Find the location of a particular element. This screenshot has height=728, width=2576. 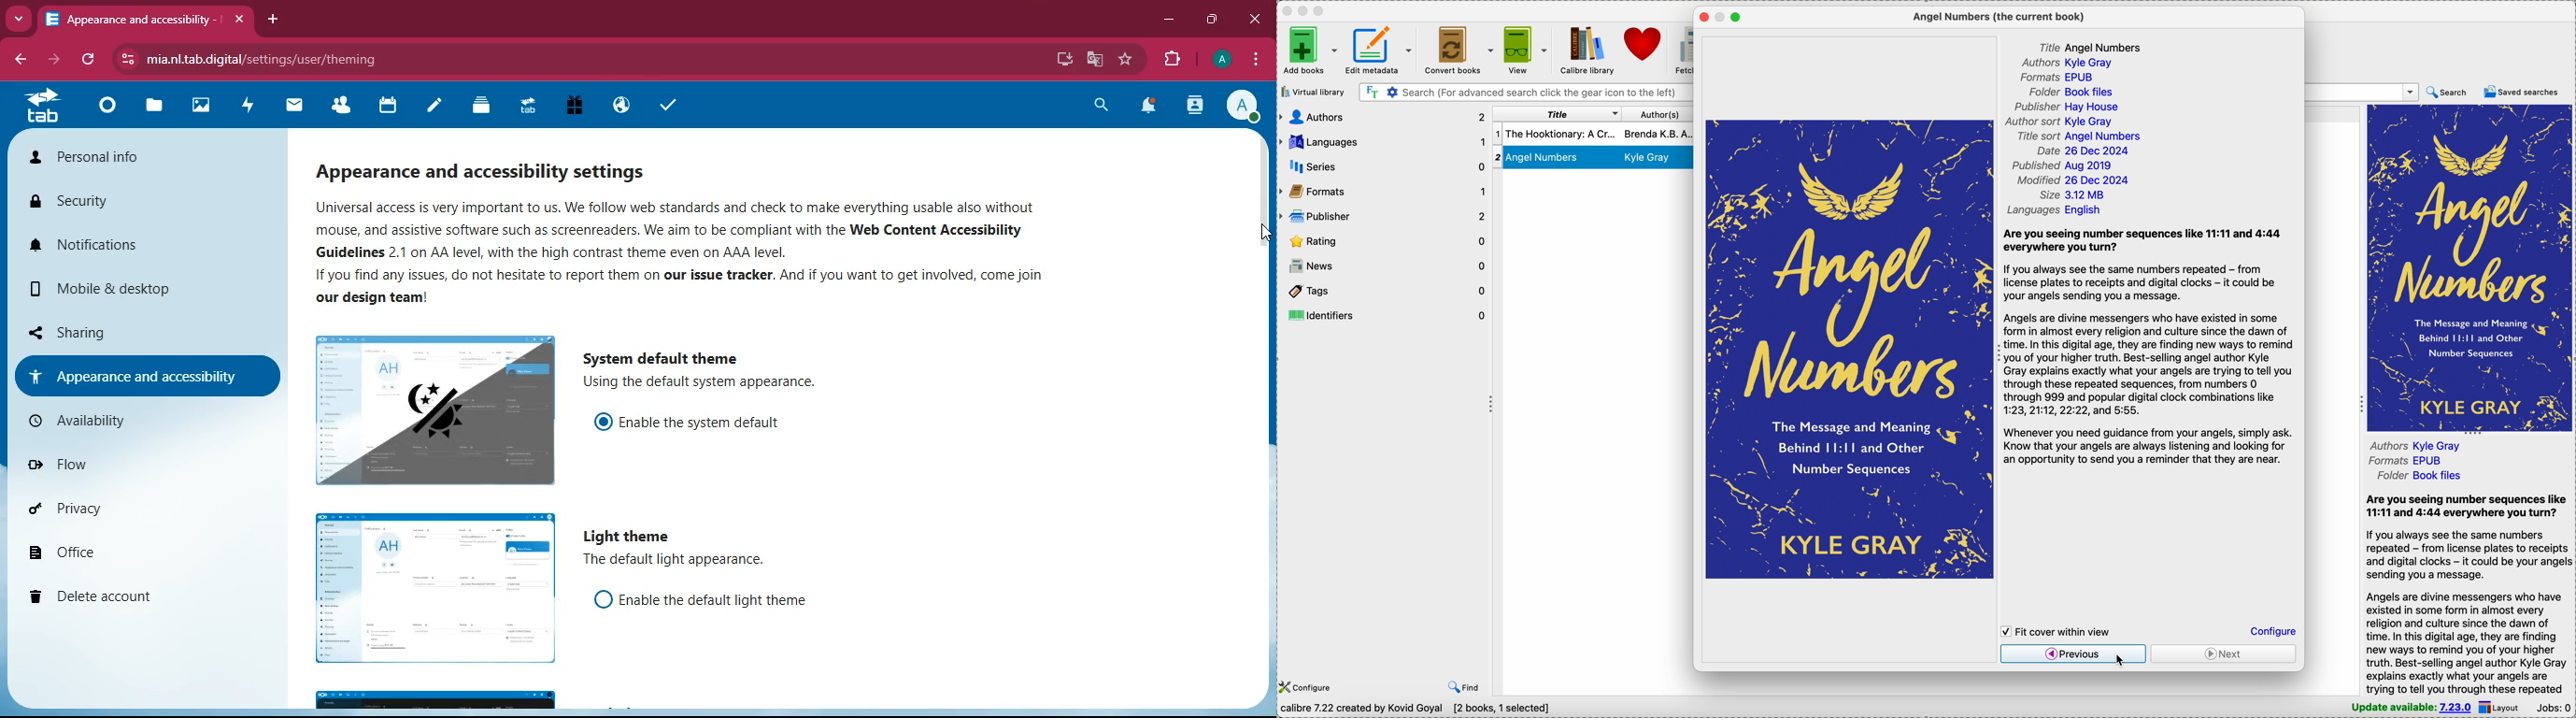

notifications is located at coordinates (134, 246).